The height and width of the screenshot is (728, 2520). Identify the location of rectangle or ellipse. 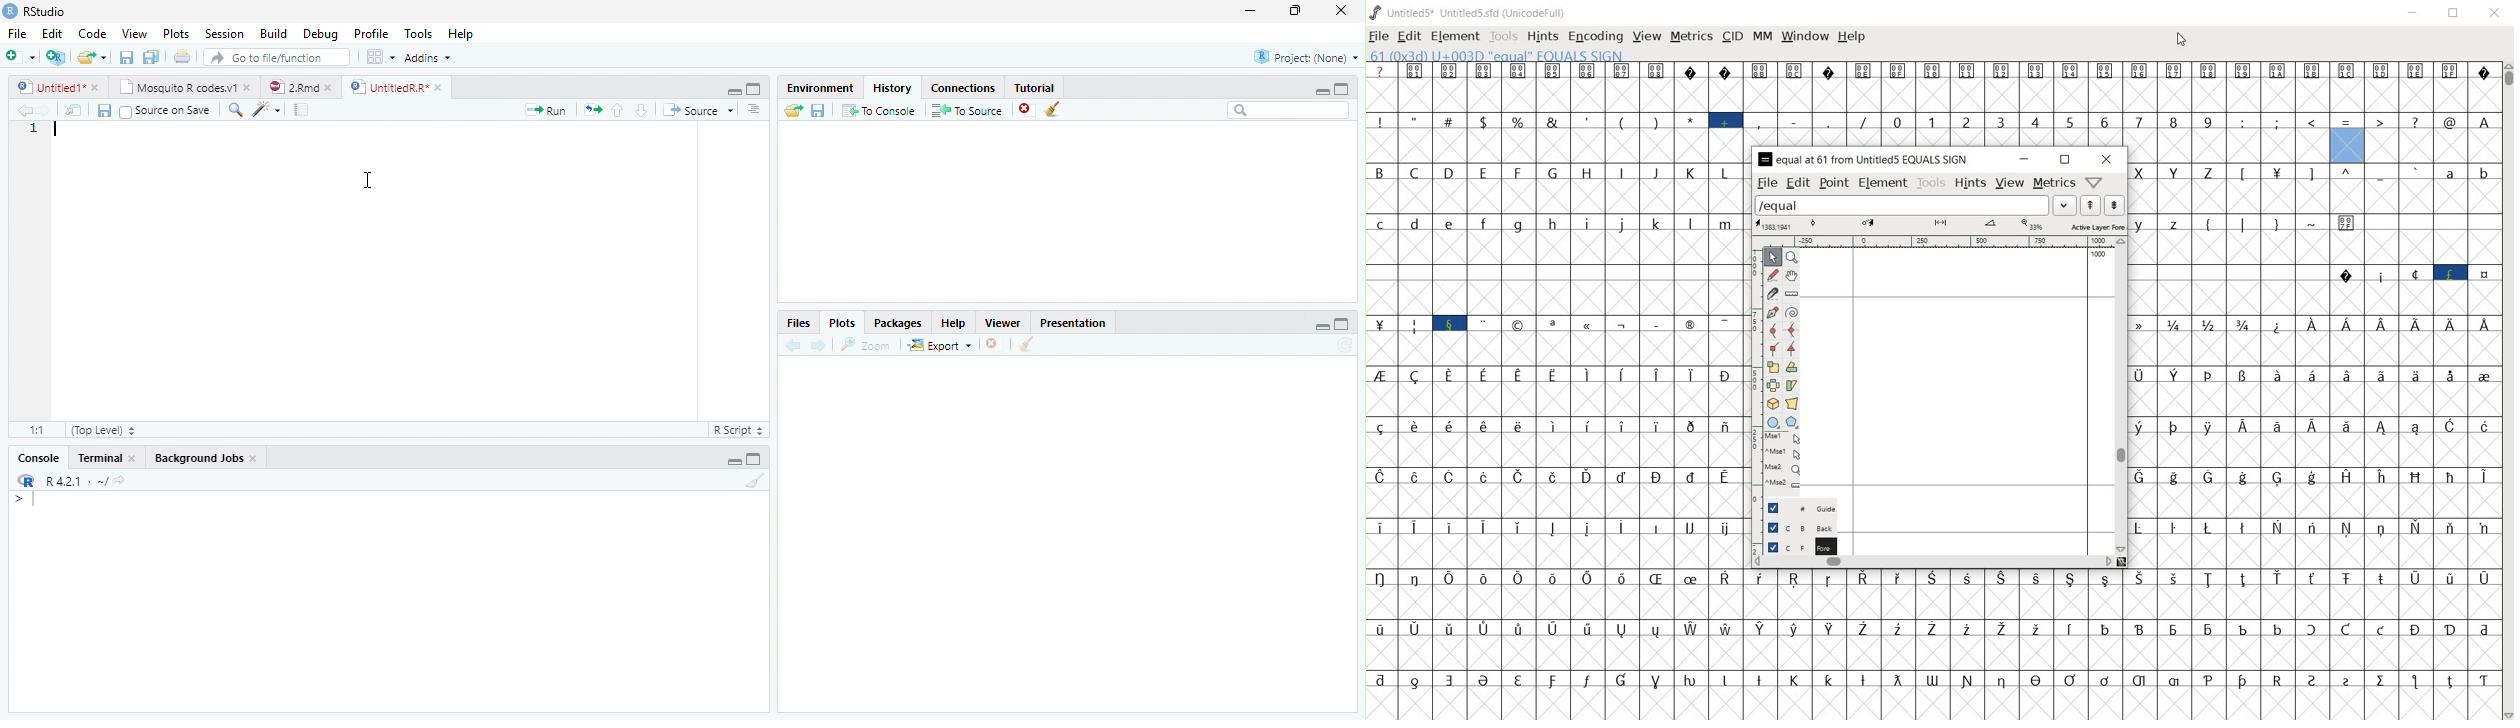
(1774, 422).